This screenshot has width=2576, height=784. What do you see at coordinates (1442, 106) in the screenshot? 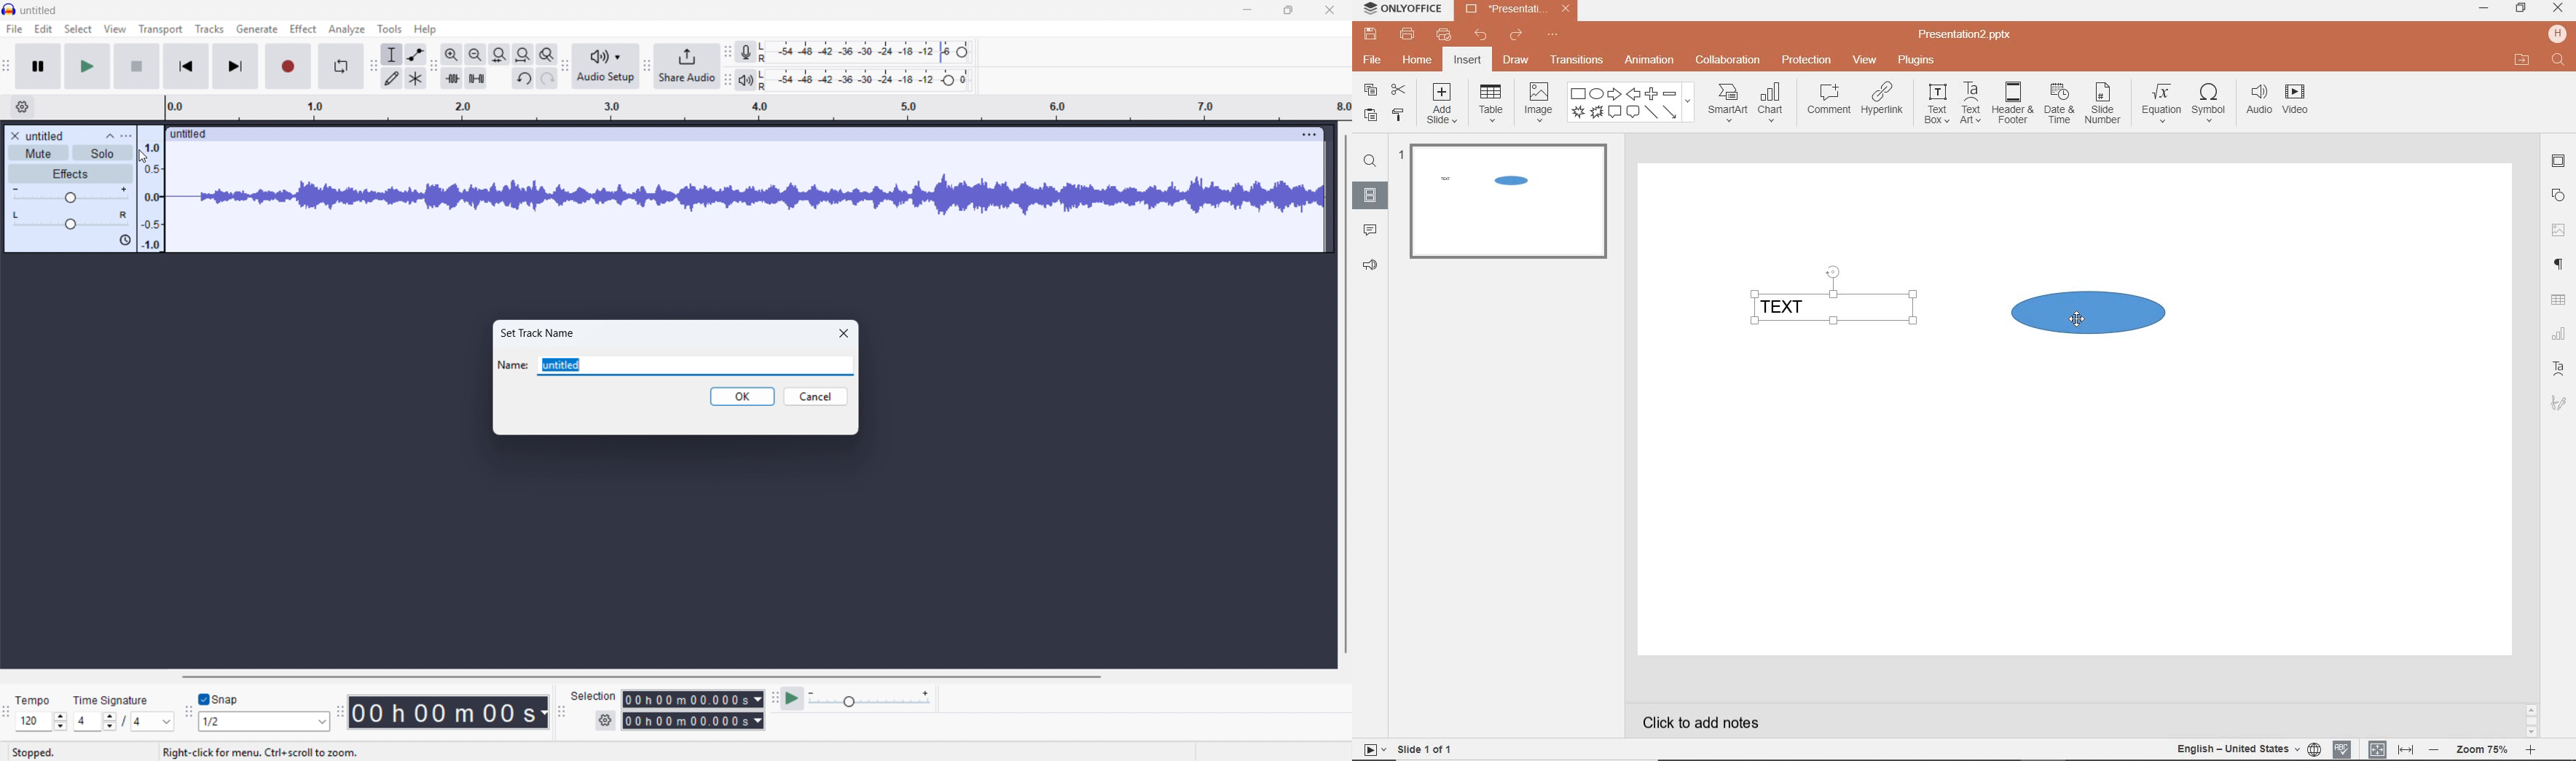
I see `add slide` at bounding box center [1442, 106].